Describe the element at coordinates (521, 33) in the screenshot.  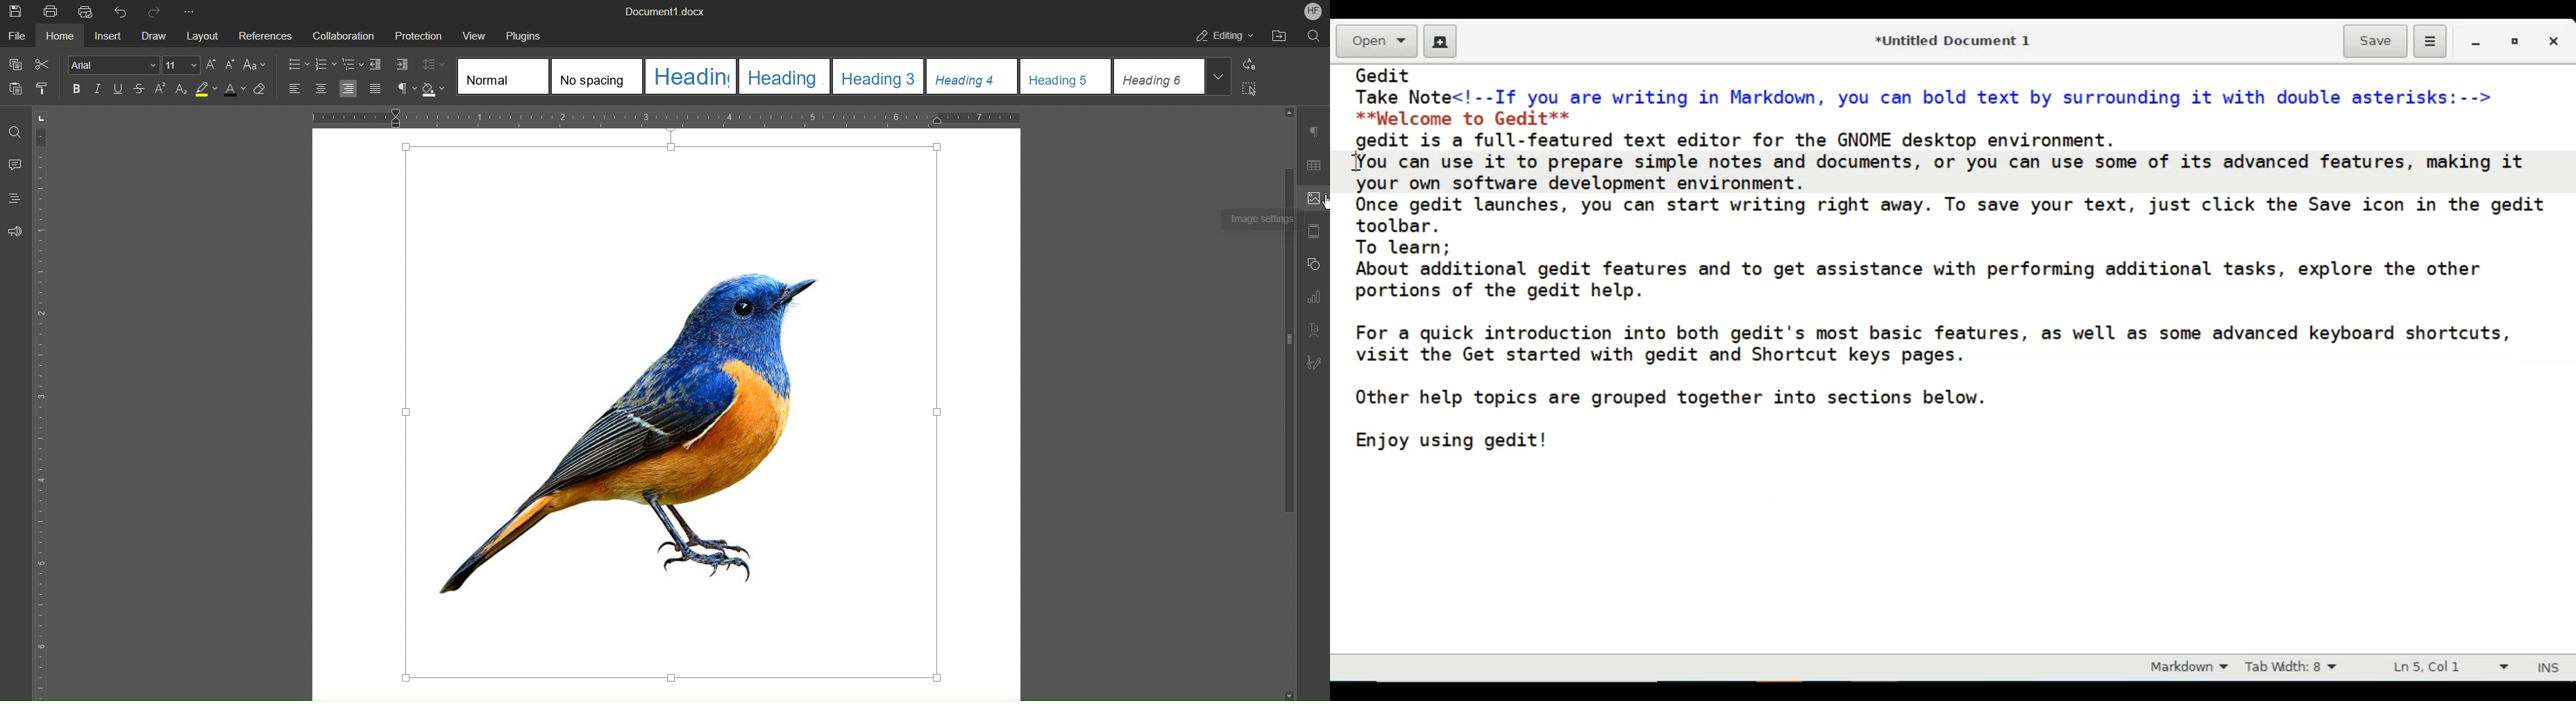
I see `Plugins` at that location.